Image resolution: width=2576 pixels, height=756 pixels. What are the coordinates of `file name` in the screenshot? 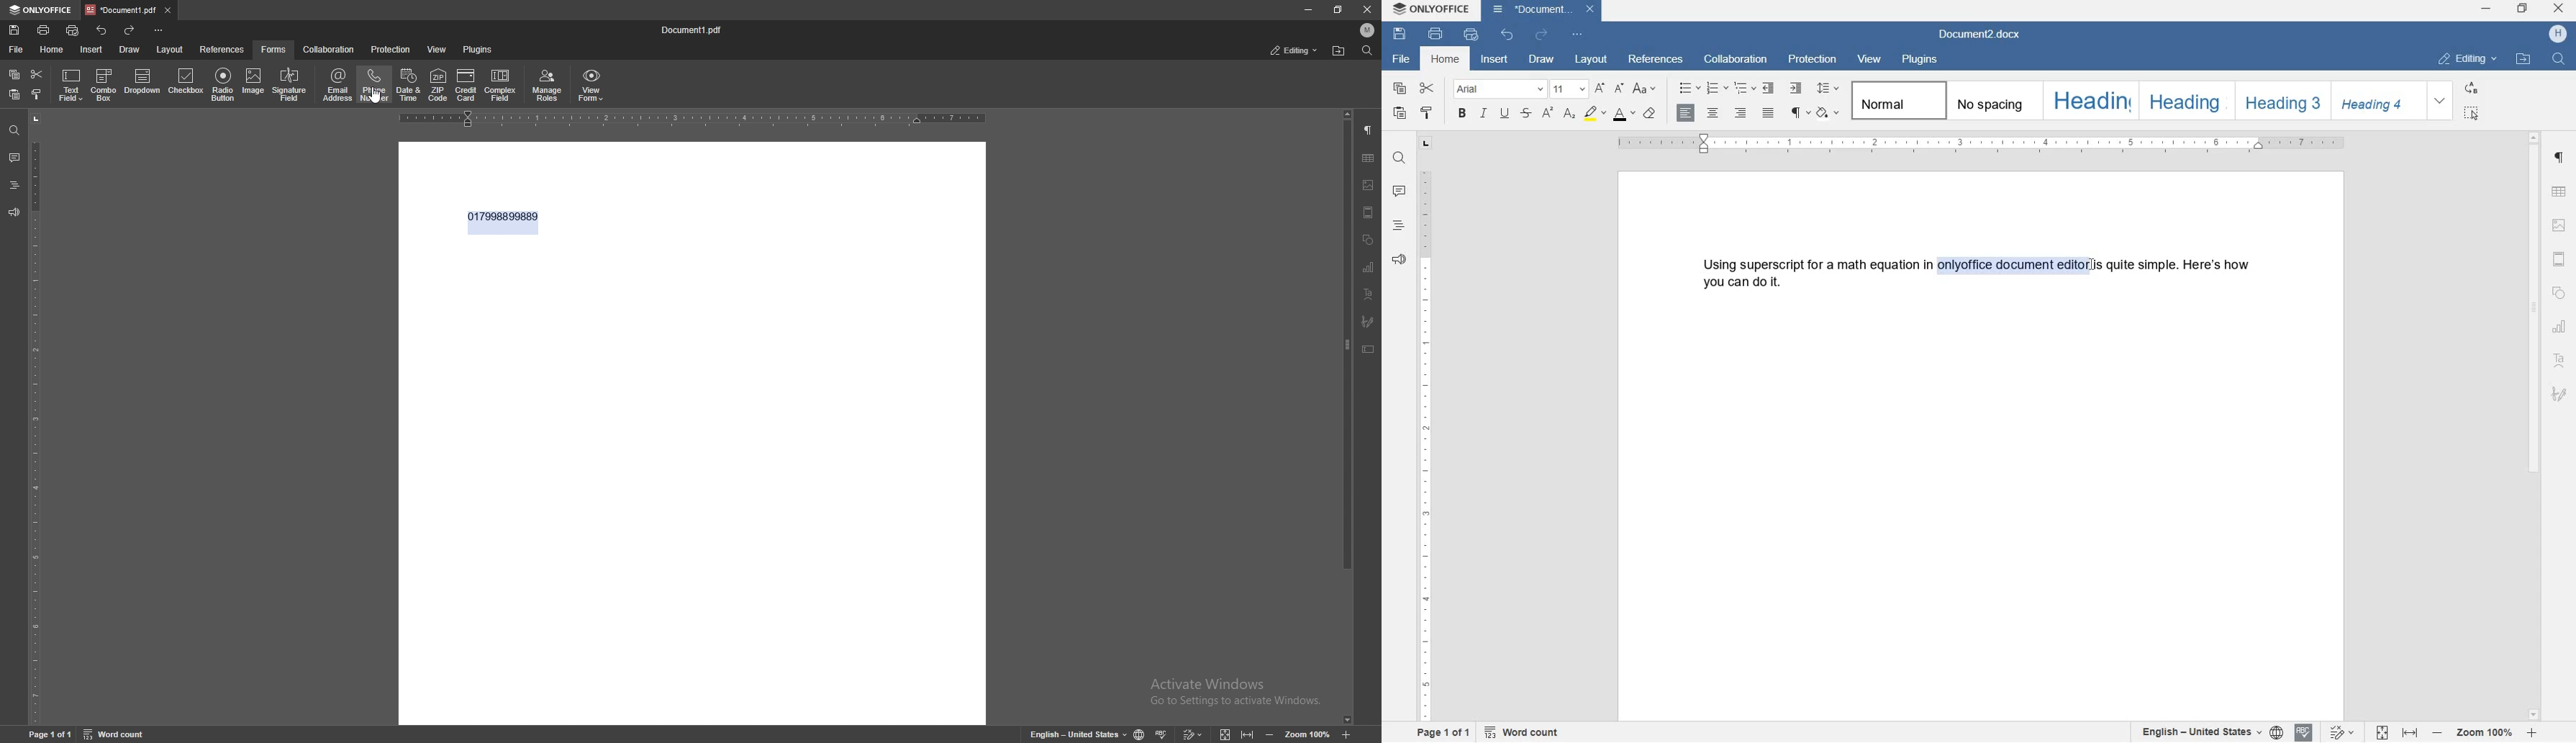 It's located at (691, 31).